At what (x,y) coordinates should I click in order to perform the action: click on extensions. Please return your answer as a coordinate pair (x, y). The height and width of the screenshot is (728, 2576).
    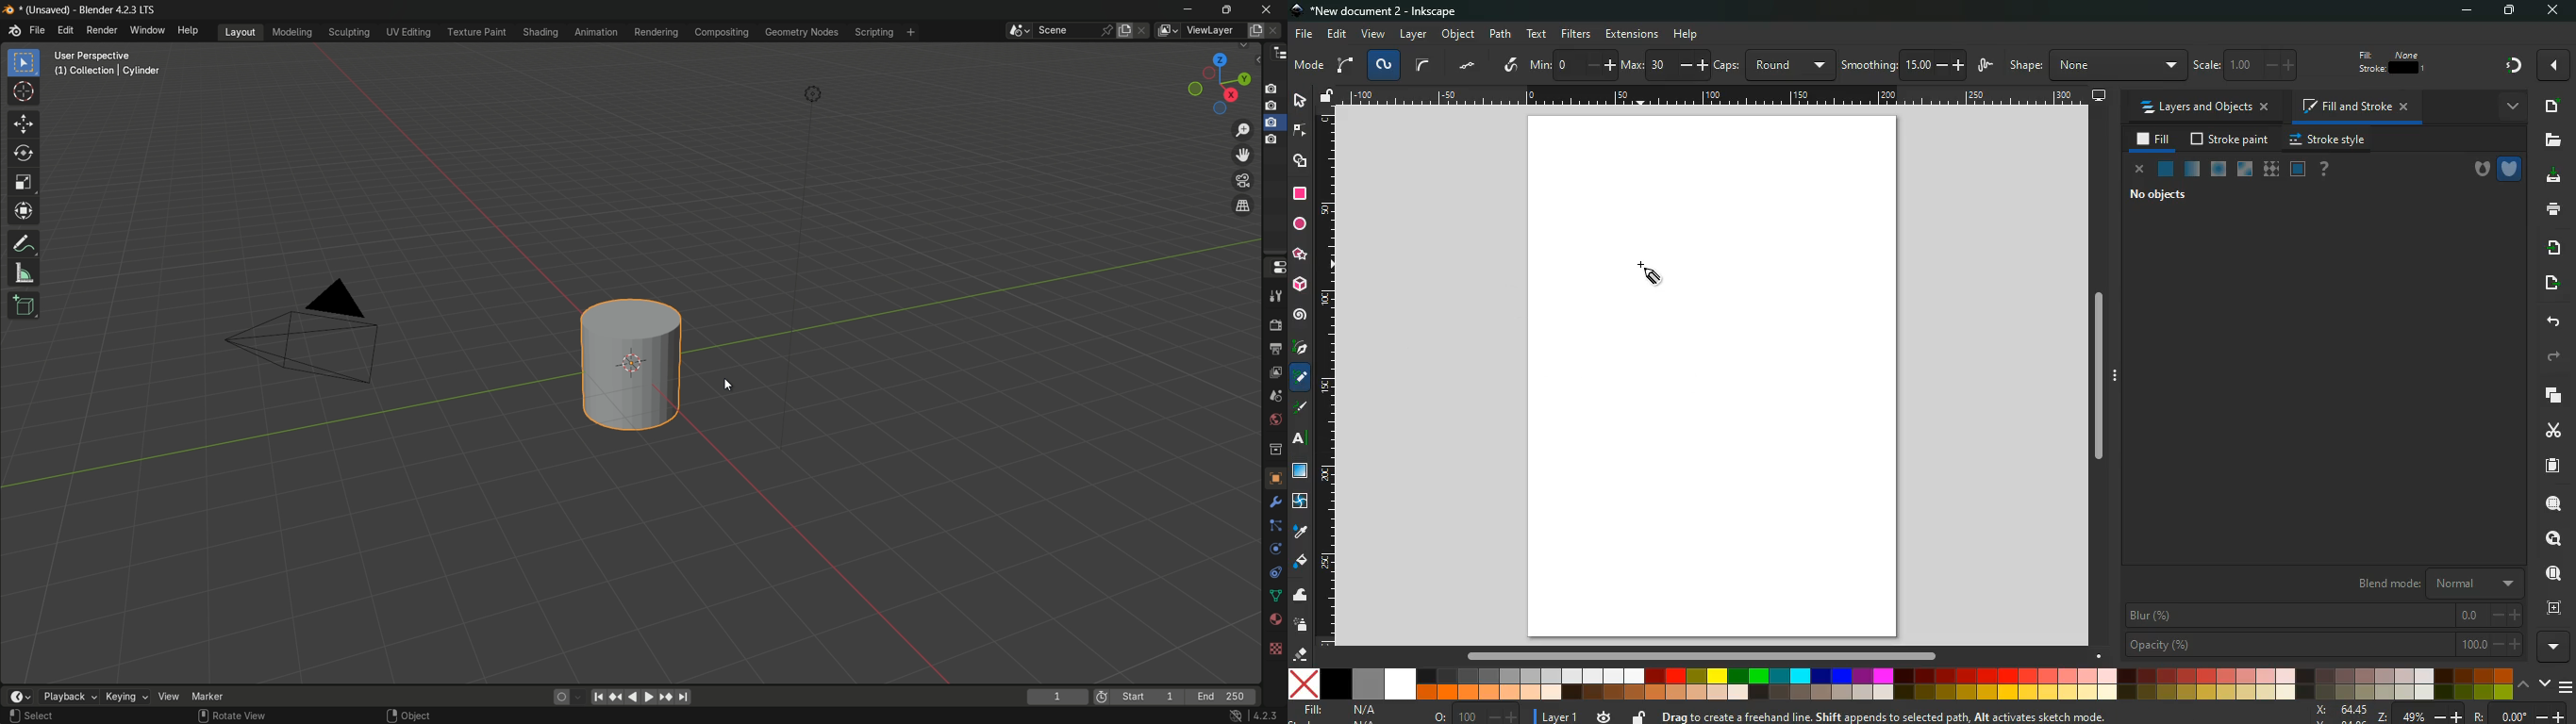
    Looking at the image, I should click on (1632, 33).